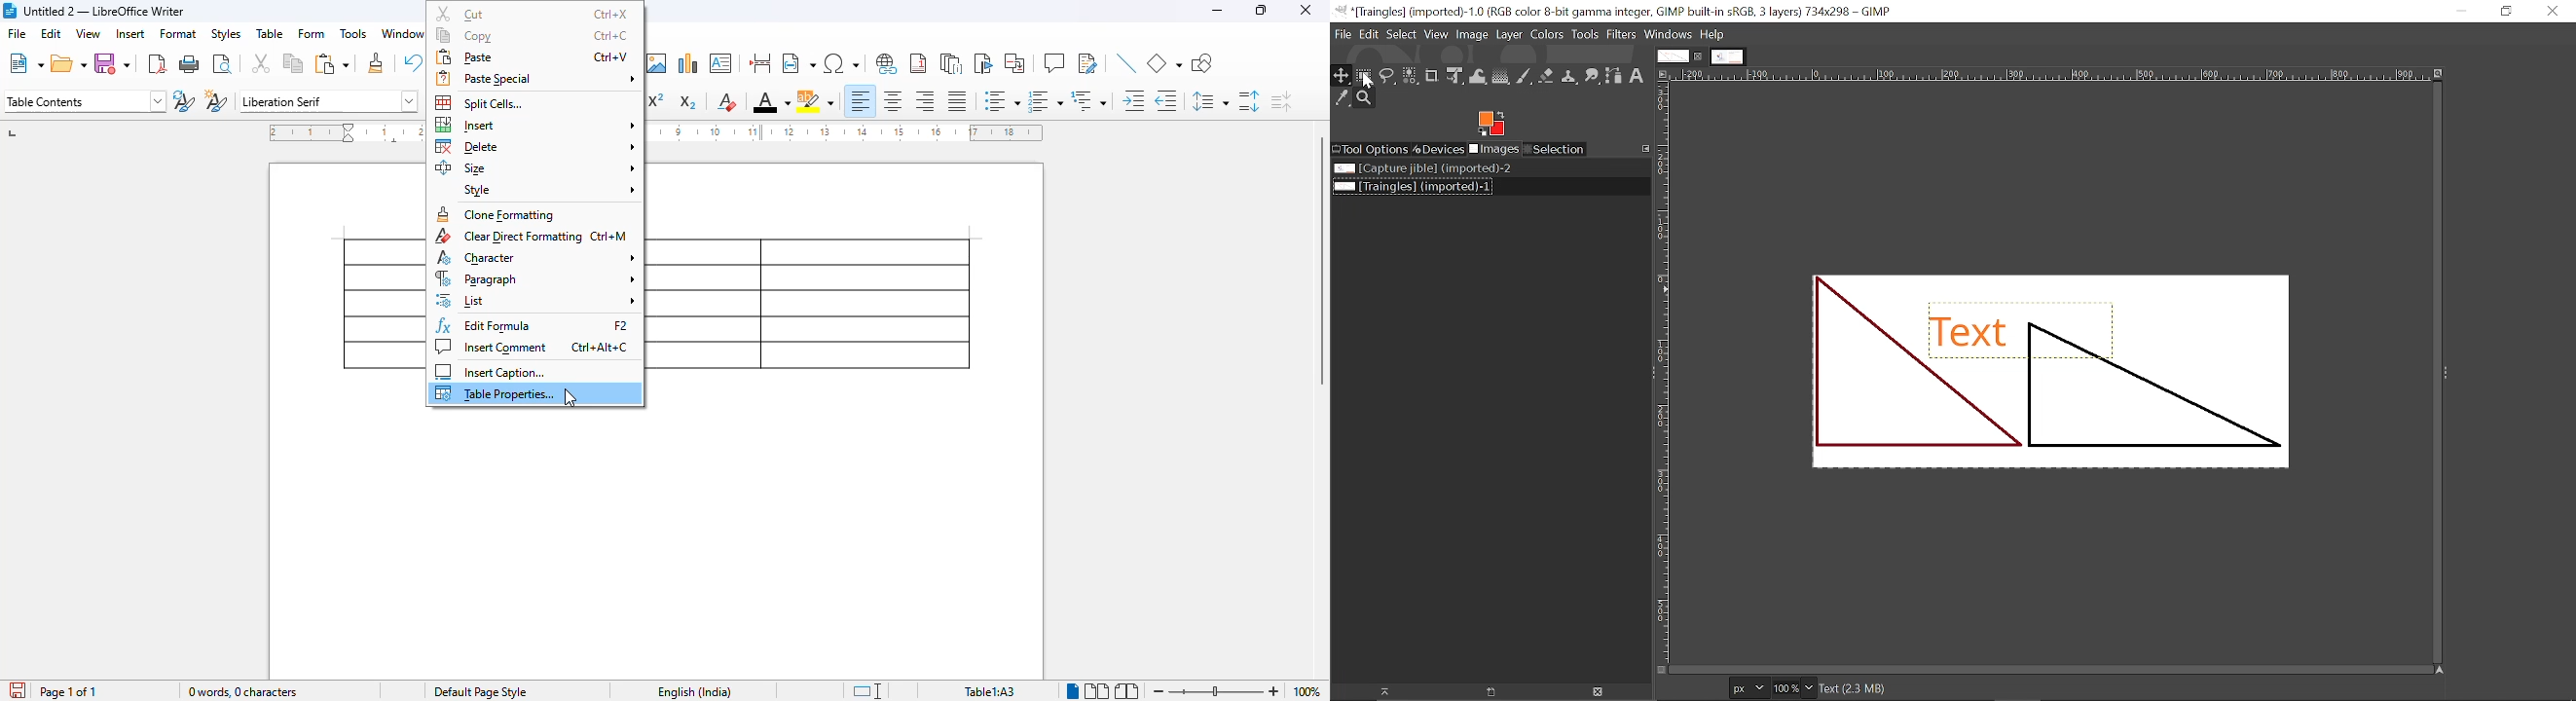 Image resolution: width=2576 pixels, height=728 pixels. Describe the element at coordinates (1210, 101) in the screenshot. I see `set line spacing` at that location.